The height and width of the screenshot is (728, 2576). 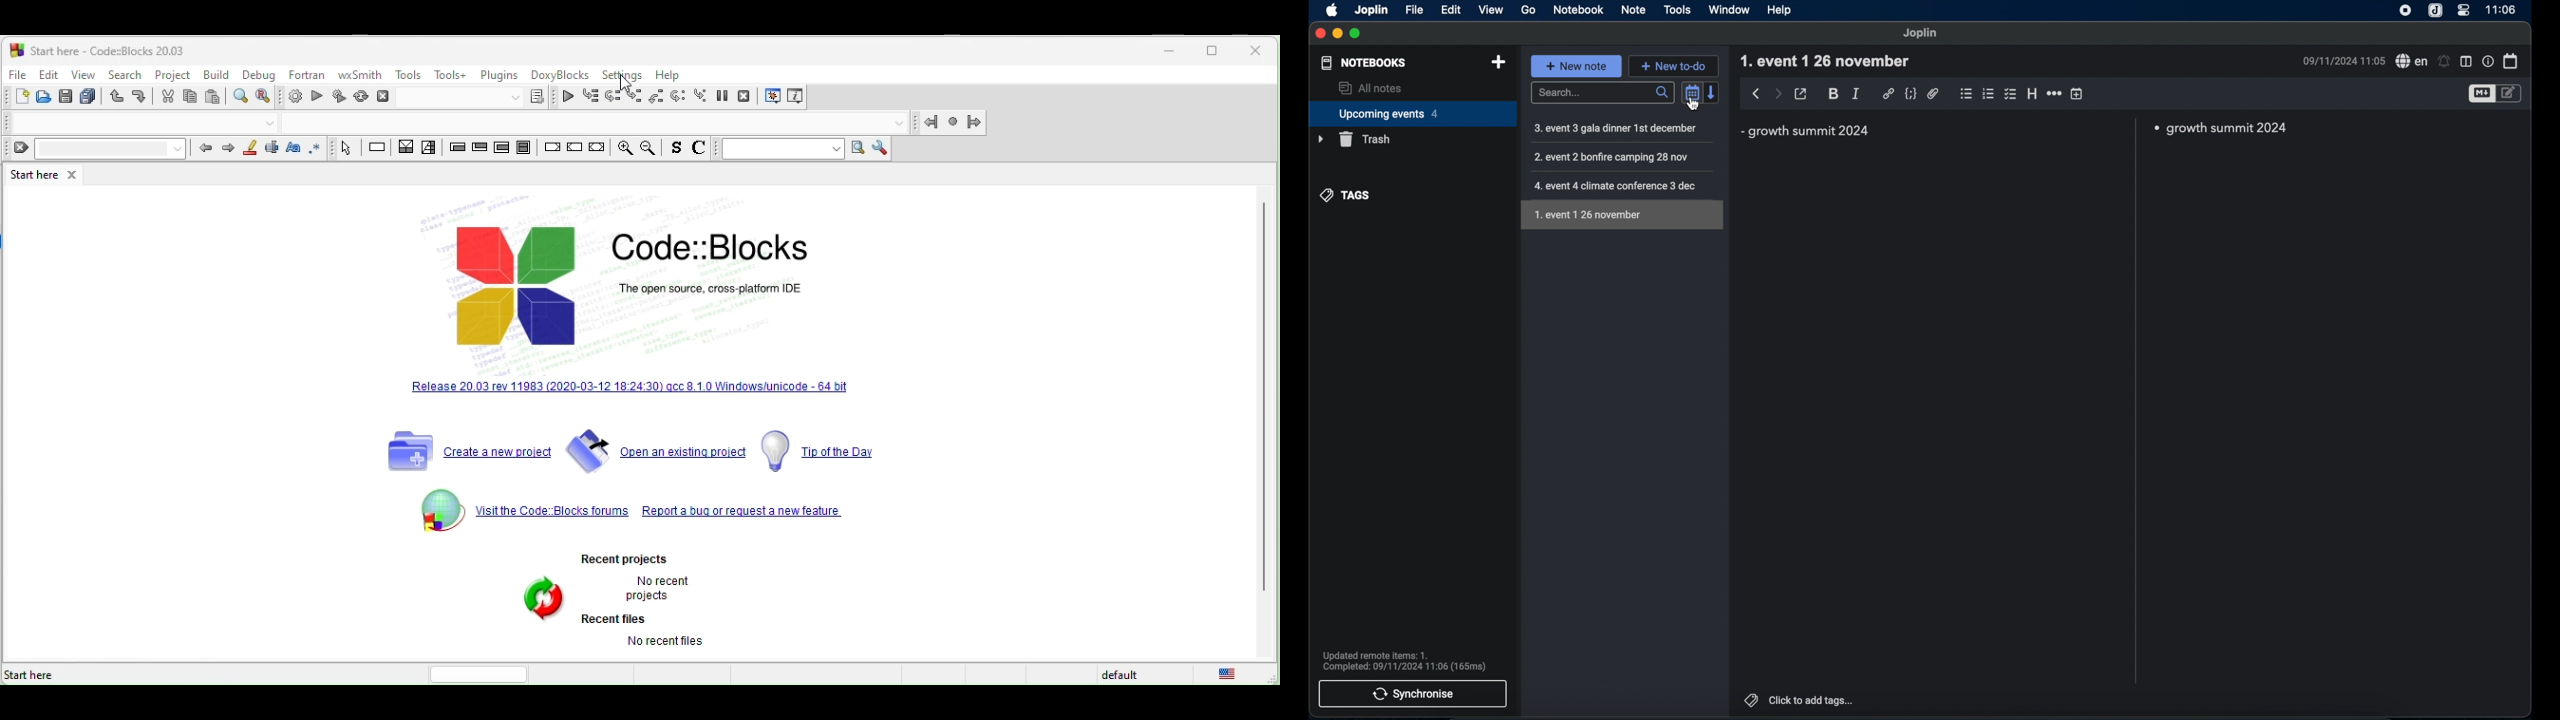 What do you see at coordinates (1529, 11) in the screenshot?
I see `go` at bounding box center [1529, 11].